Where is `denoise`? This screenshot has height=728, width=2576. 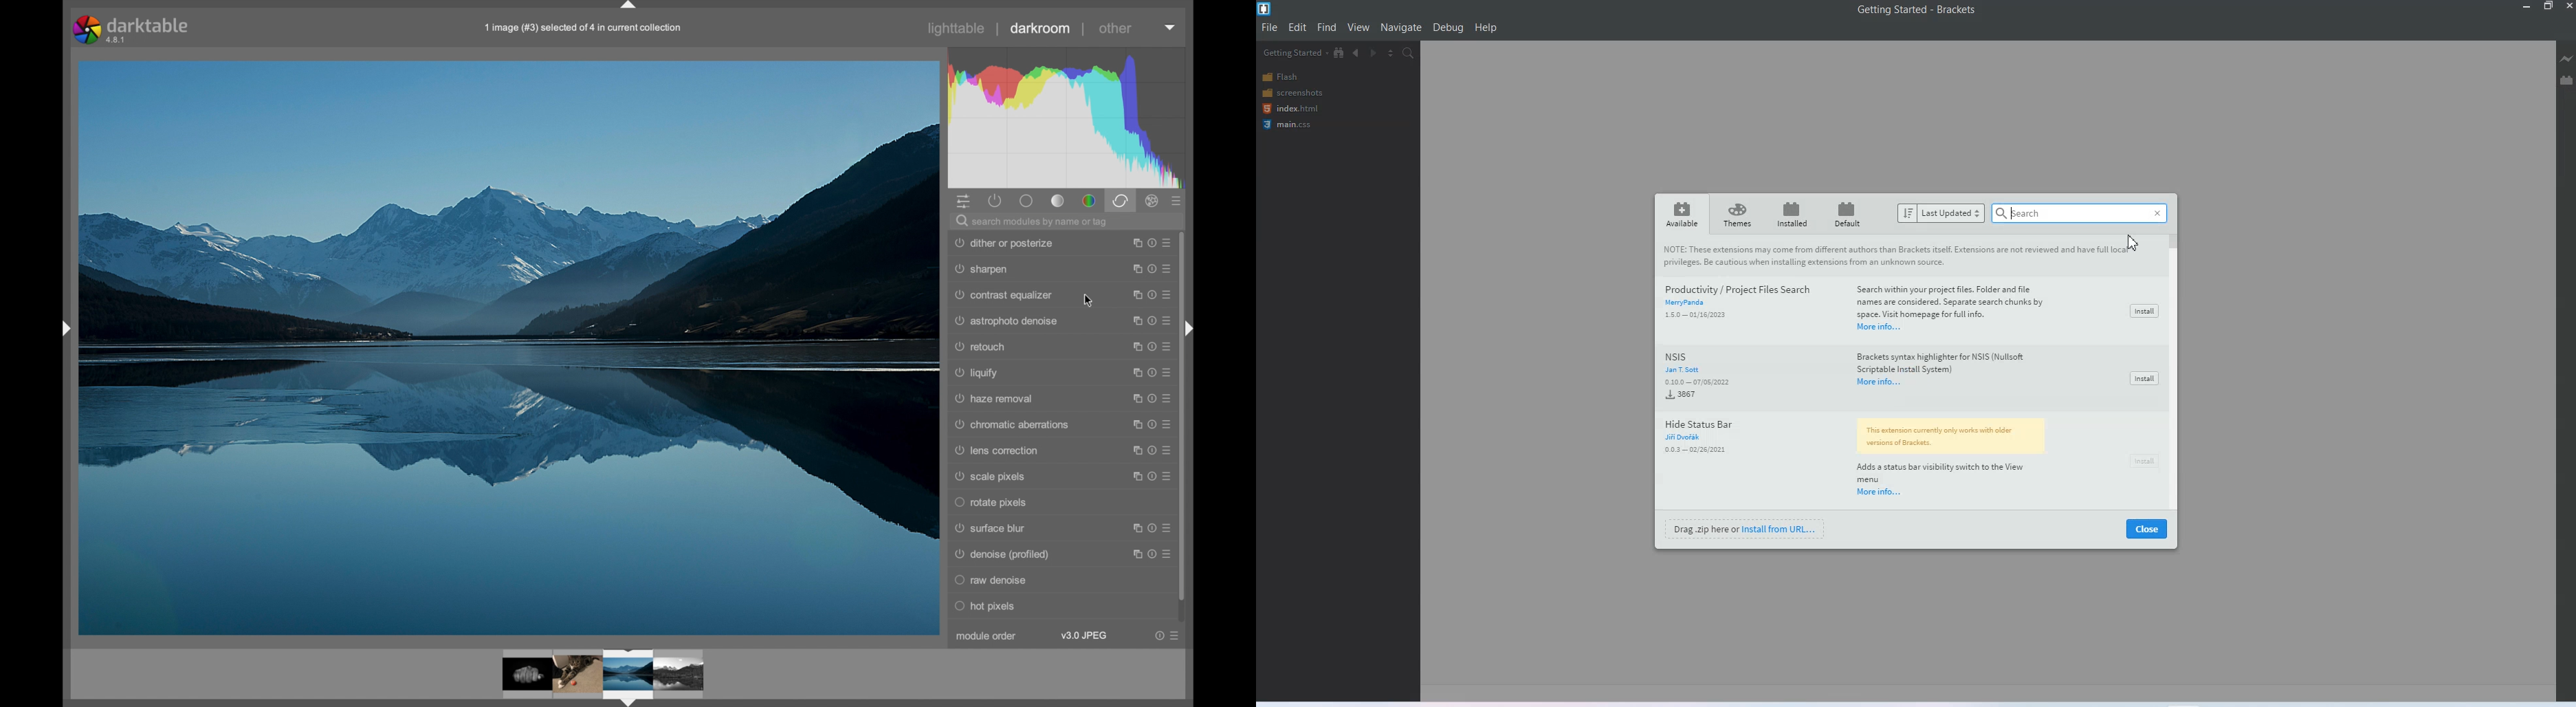
denoise is located at coordinates (1002, 554).